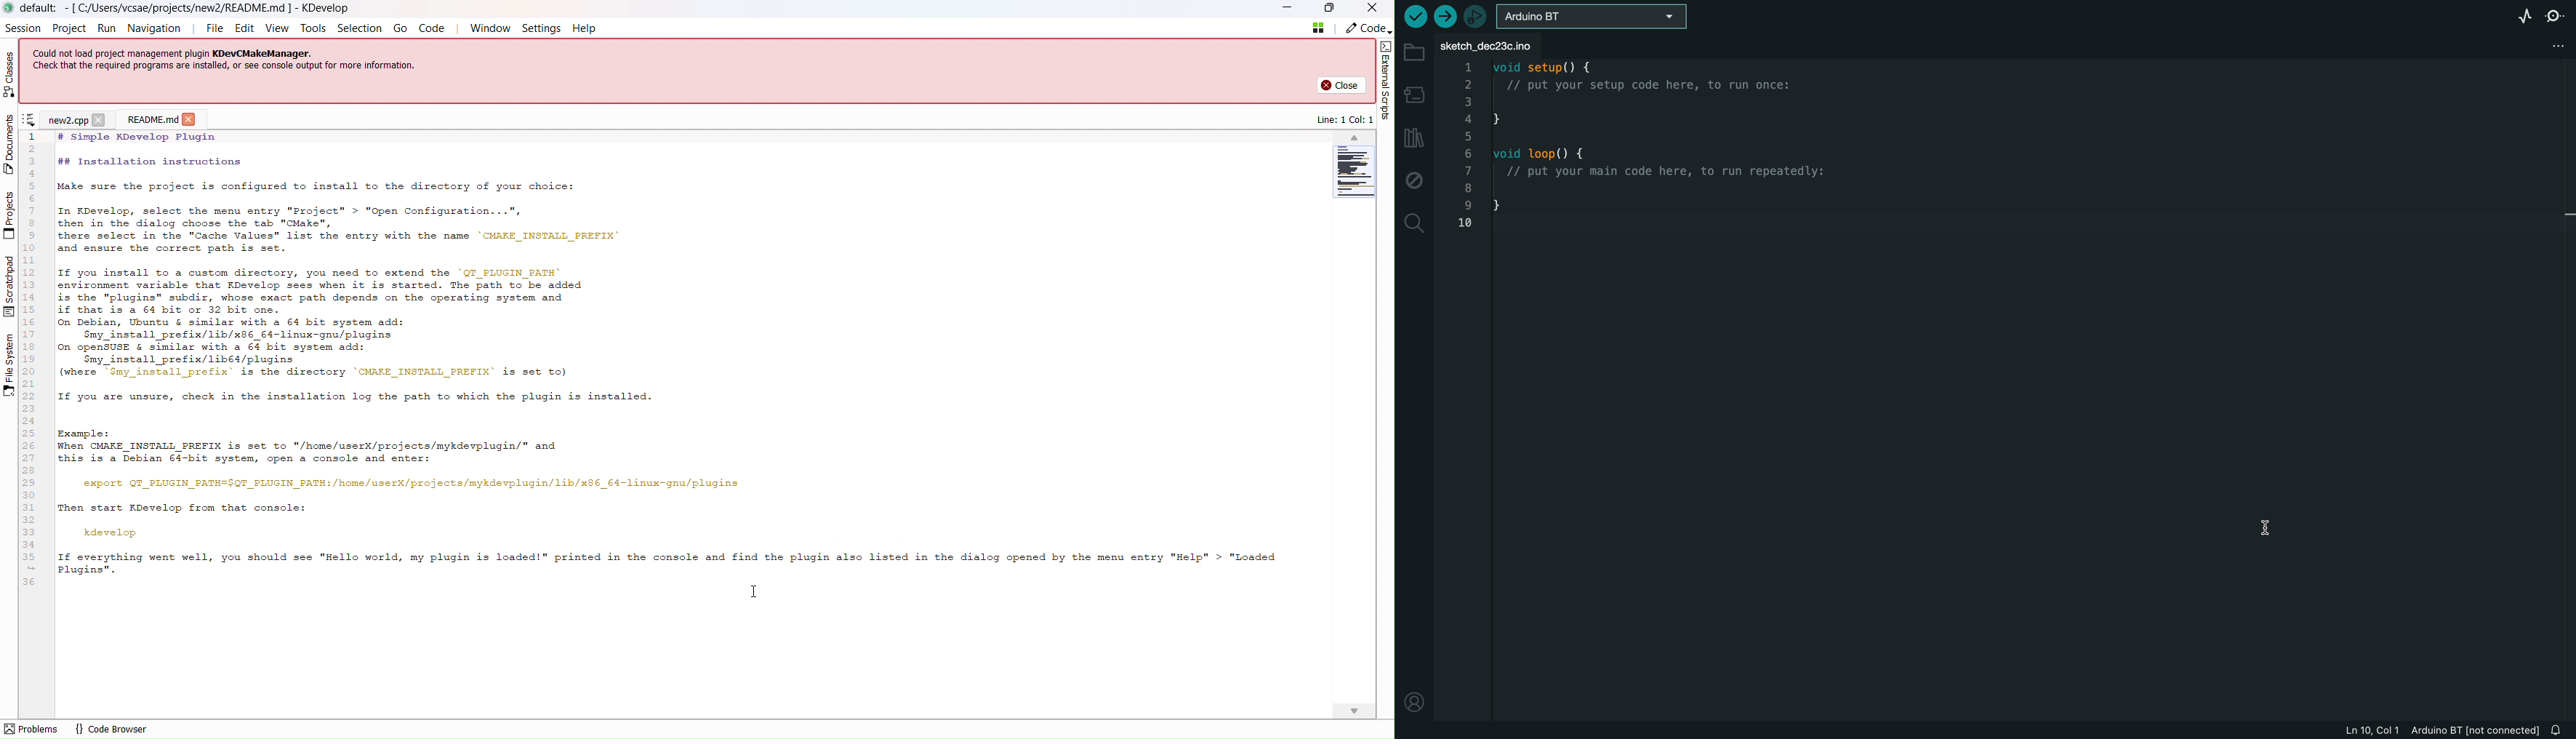  What do you see at coordinates (433, 28) in the screenshot?
I see `code` at bounding box center [433, 28].